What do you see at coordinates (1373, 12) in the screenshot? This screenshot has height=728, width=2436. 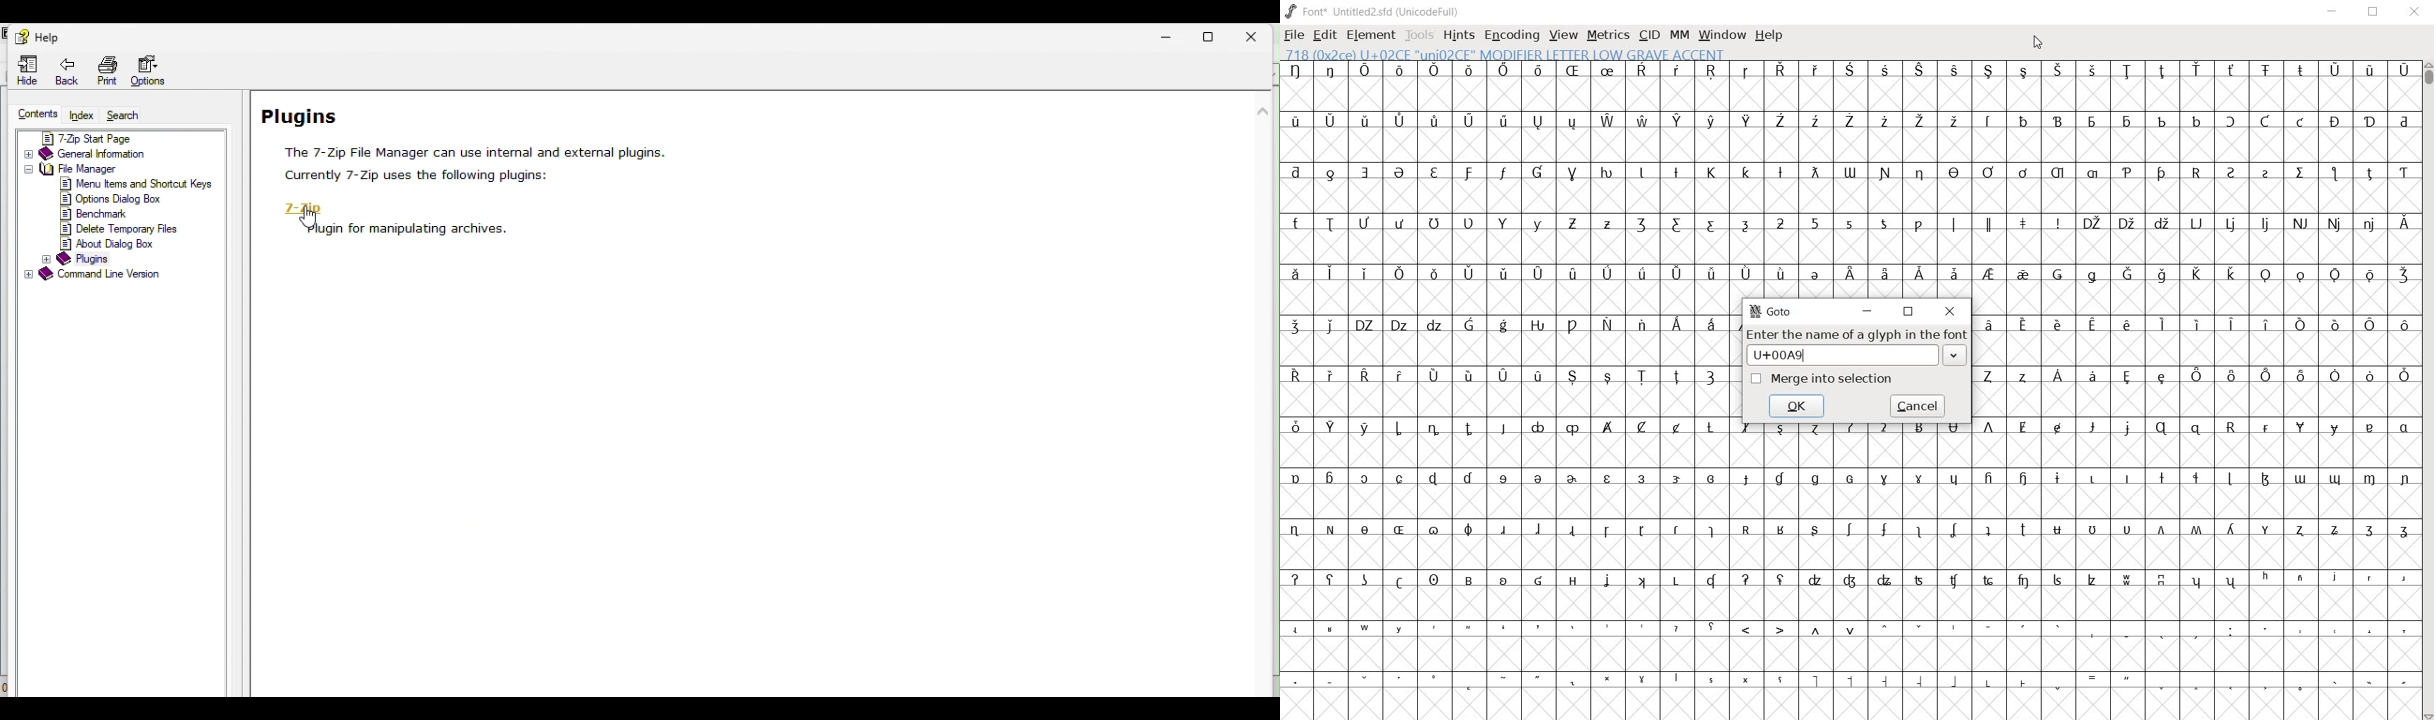 I see `Font* Untitled2.sfd (UnicodeFull)` at bounding box center [1373, 12].